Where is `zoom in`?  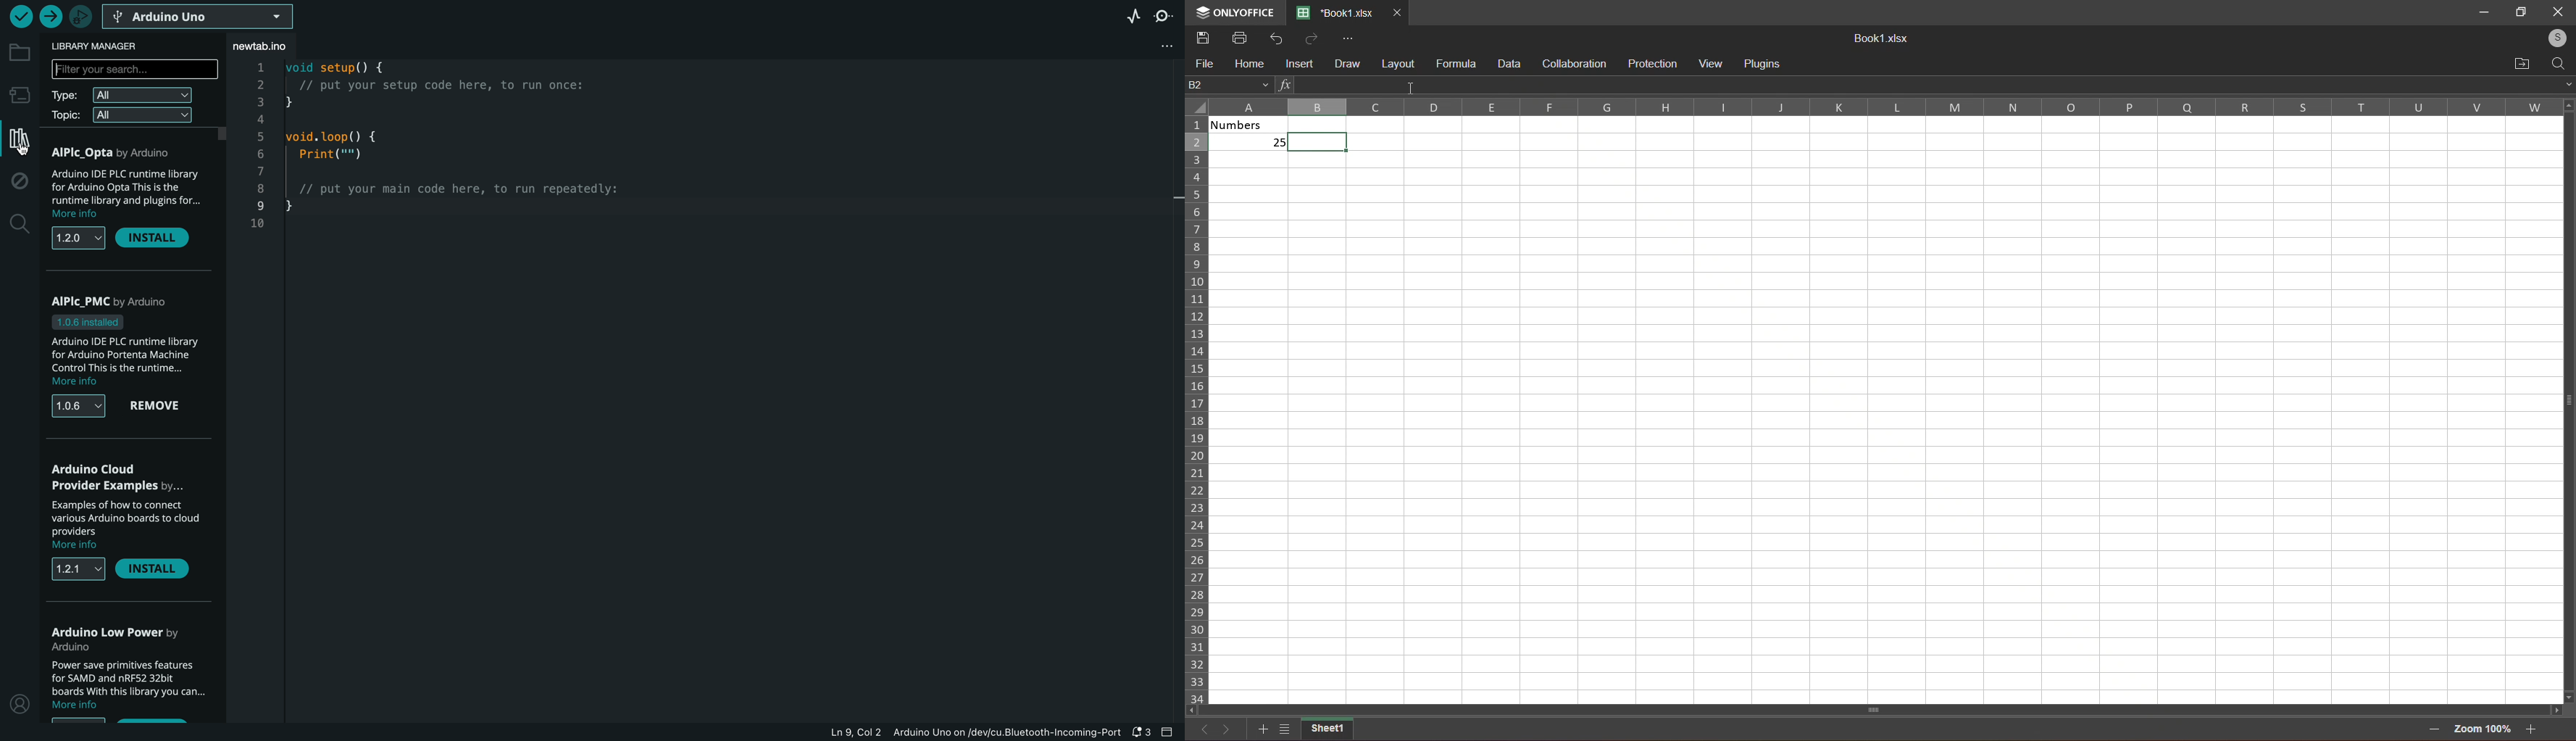
zoom in is located at coordinates (2532, 730).